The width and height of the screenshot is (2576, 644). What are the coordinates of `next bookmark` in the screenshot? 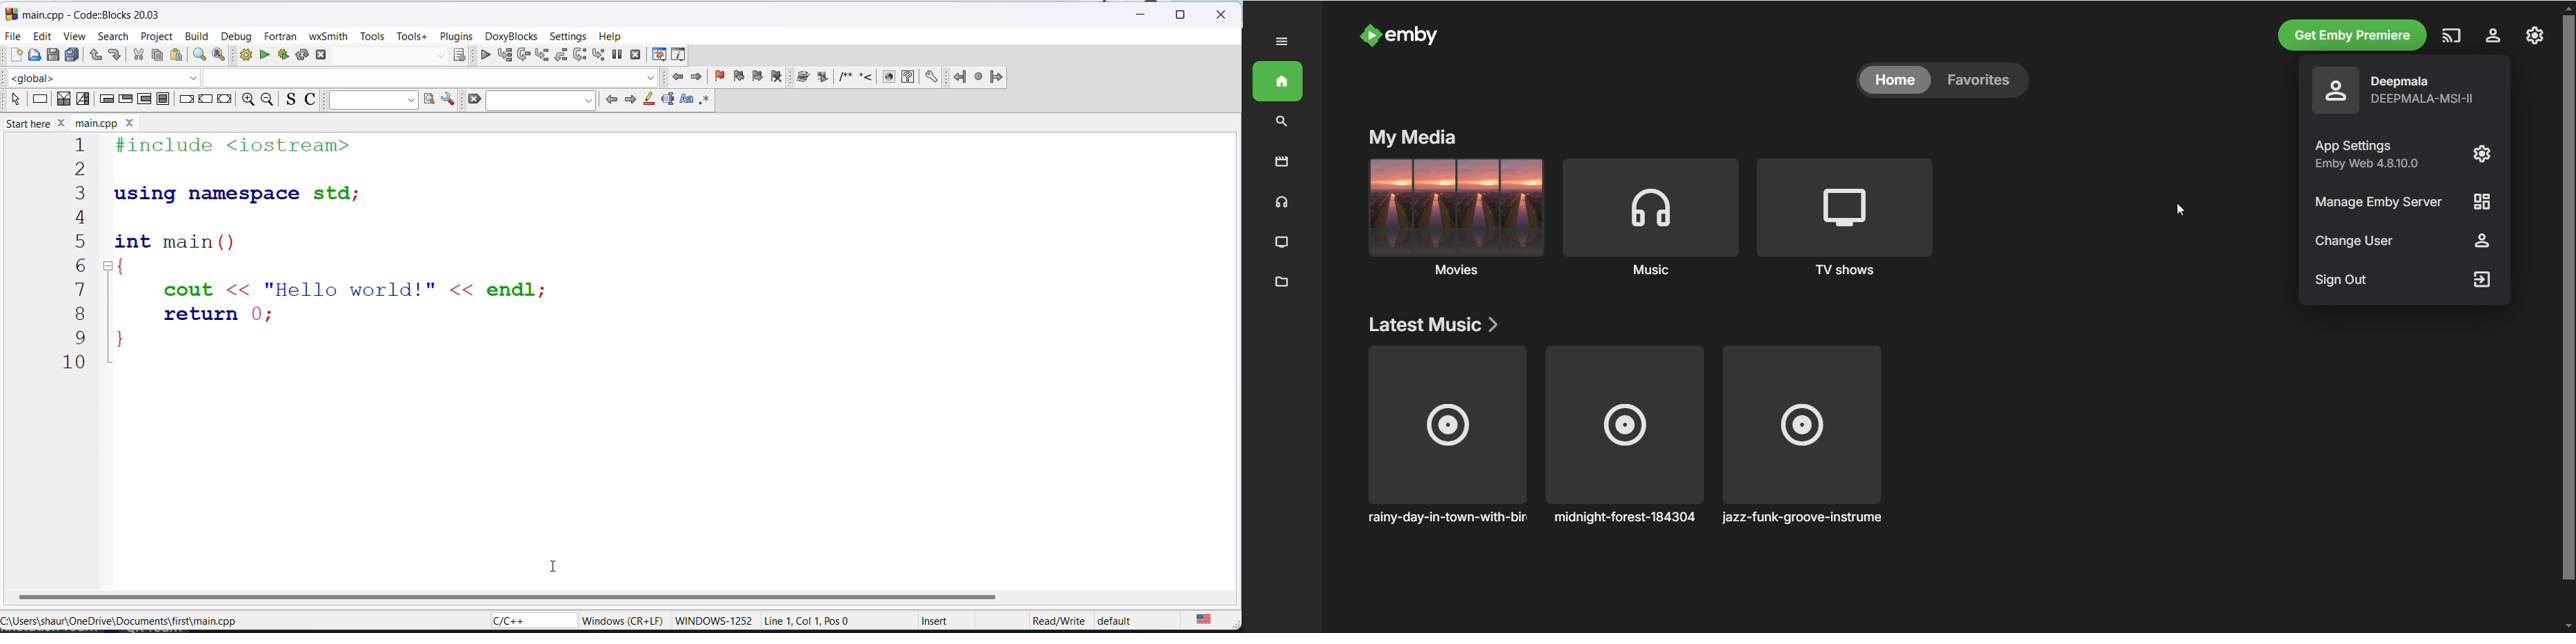 It's located at (756, 77).